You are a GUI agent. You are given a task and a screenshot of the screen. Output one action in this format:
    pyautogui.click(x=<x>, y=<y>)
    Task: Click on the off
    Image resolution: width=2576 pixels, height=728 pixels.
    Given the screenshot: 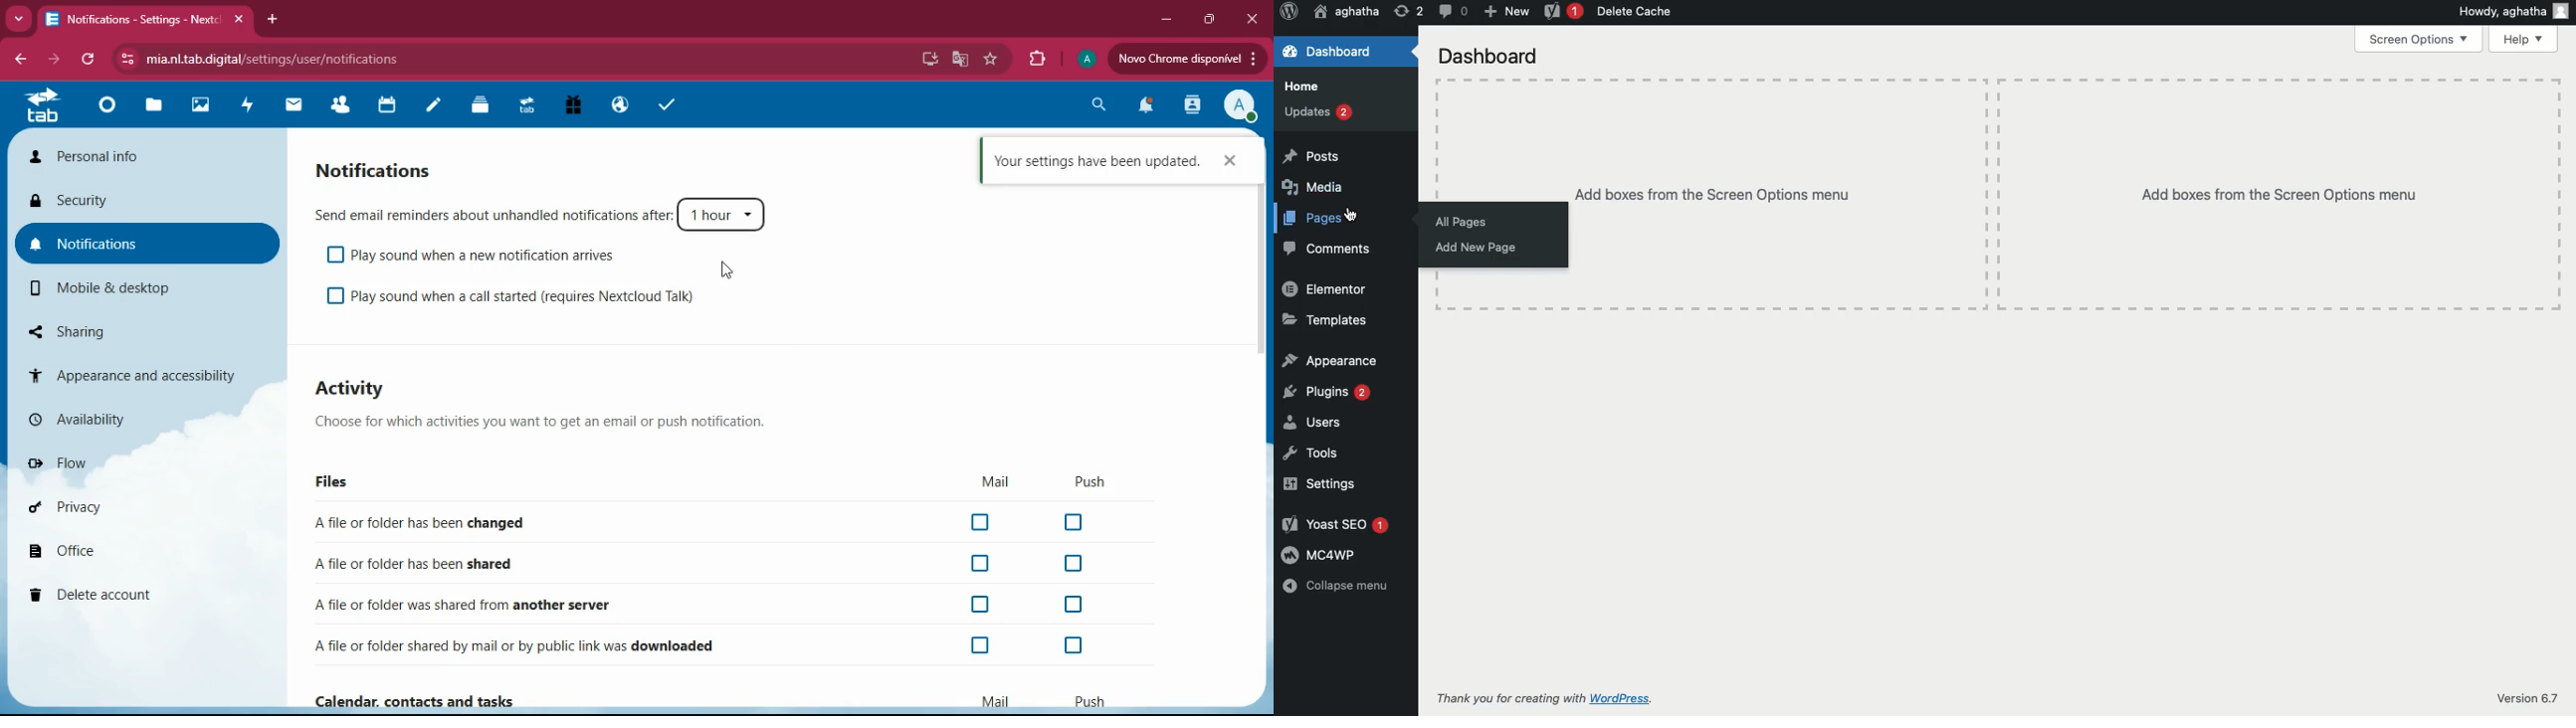 What is the action you would take?
    pyautogui.click(x=981, y=646)
    